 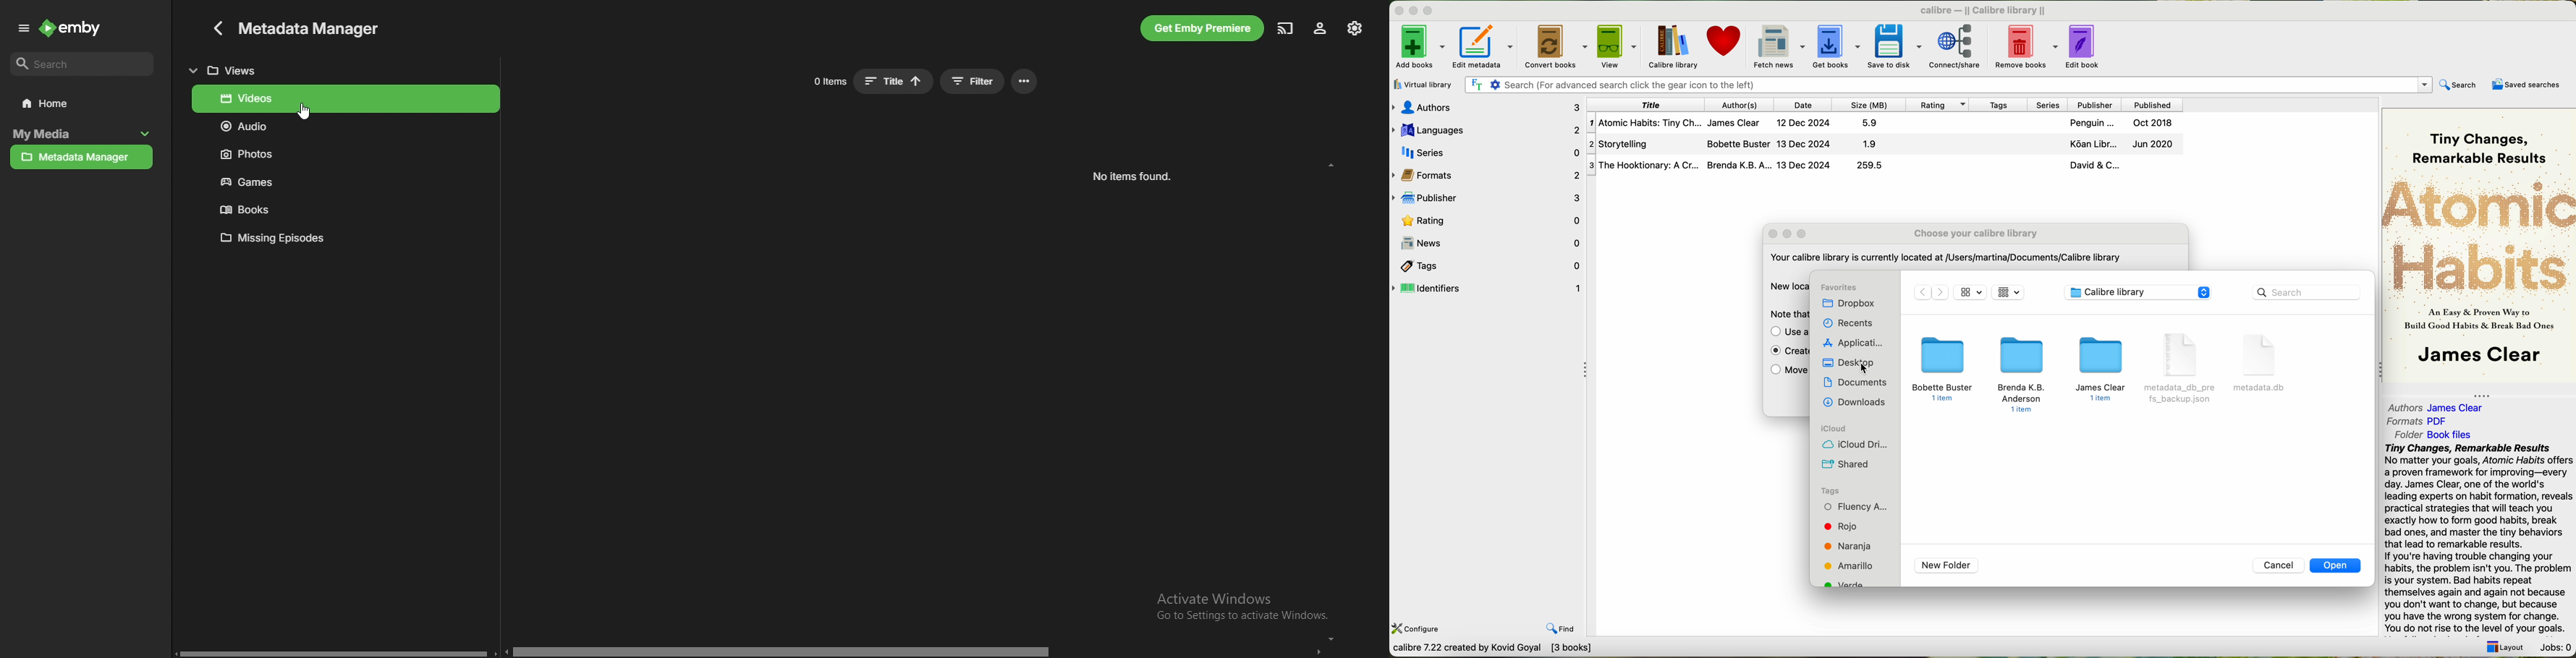 I want to click on authors, so click(x=1490, y=107).